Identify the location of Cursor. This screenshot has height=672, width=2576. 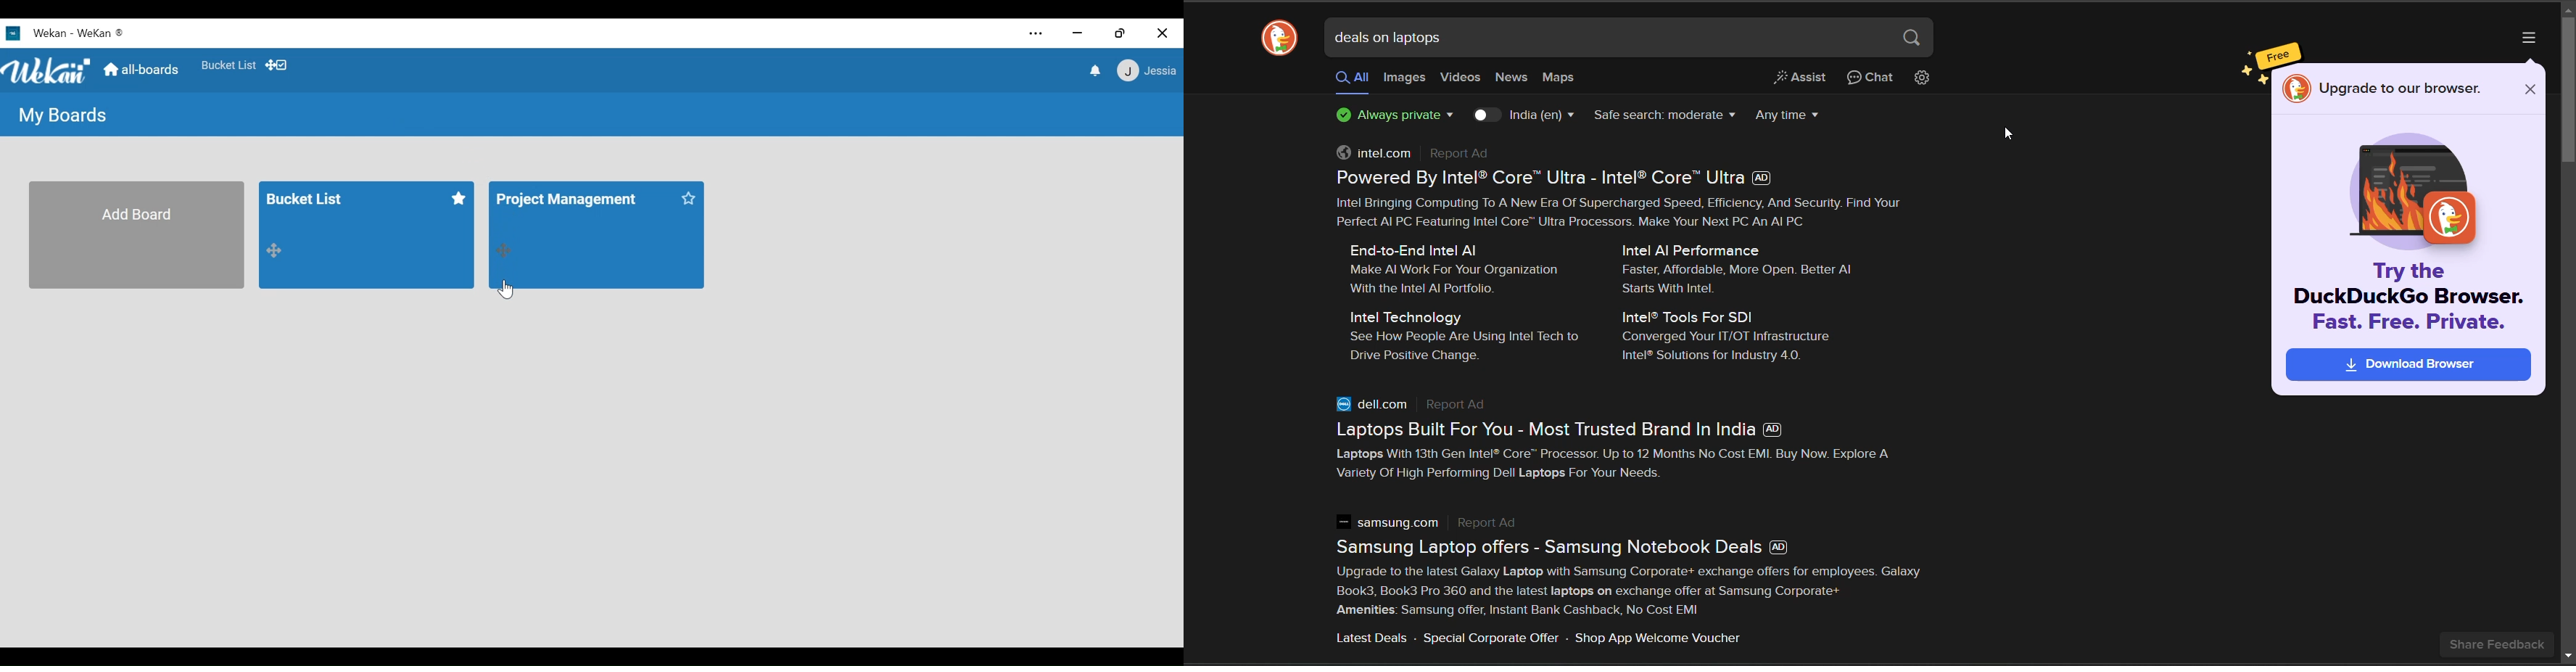
(509, 290).